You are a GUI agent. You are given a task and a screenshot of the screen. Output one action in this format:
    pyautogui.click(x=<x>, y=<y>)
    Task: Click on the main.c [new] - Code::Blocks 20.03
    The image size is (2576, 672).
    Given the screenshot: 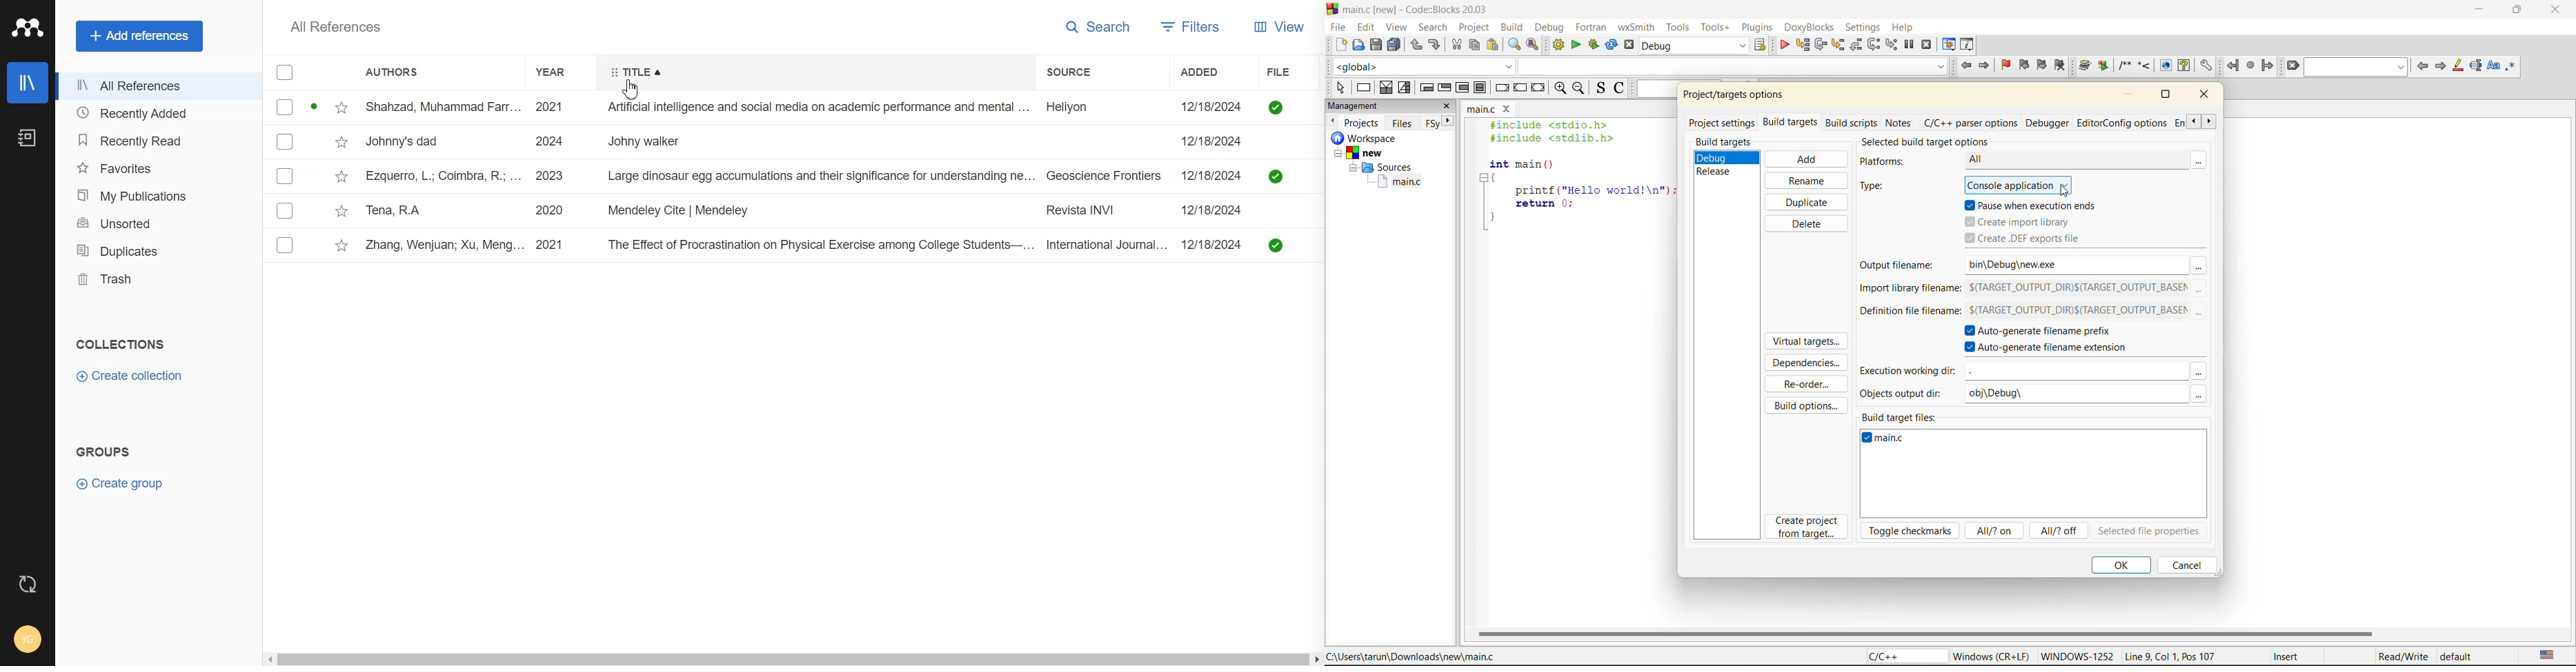 What is the action you would take?
    pyautogui.click(x=1418, y=8)
    